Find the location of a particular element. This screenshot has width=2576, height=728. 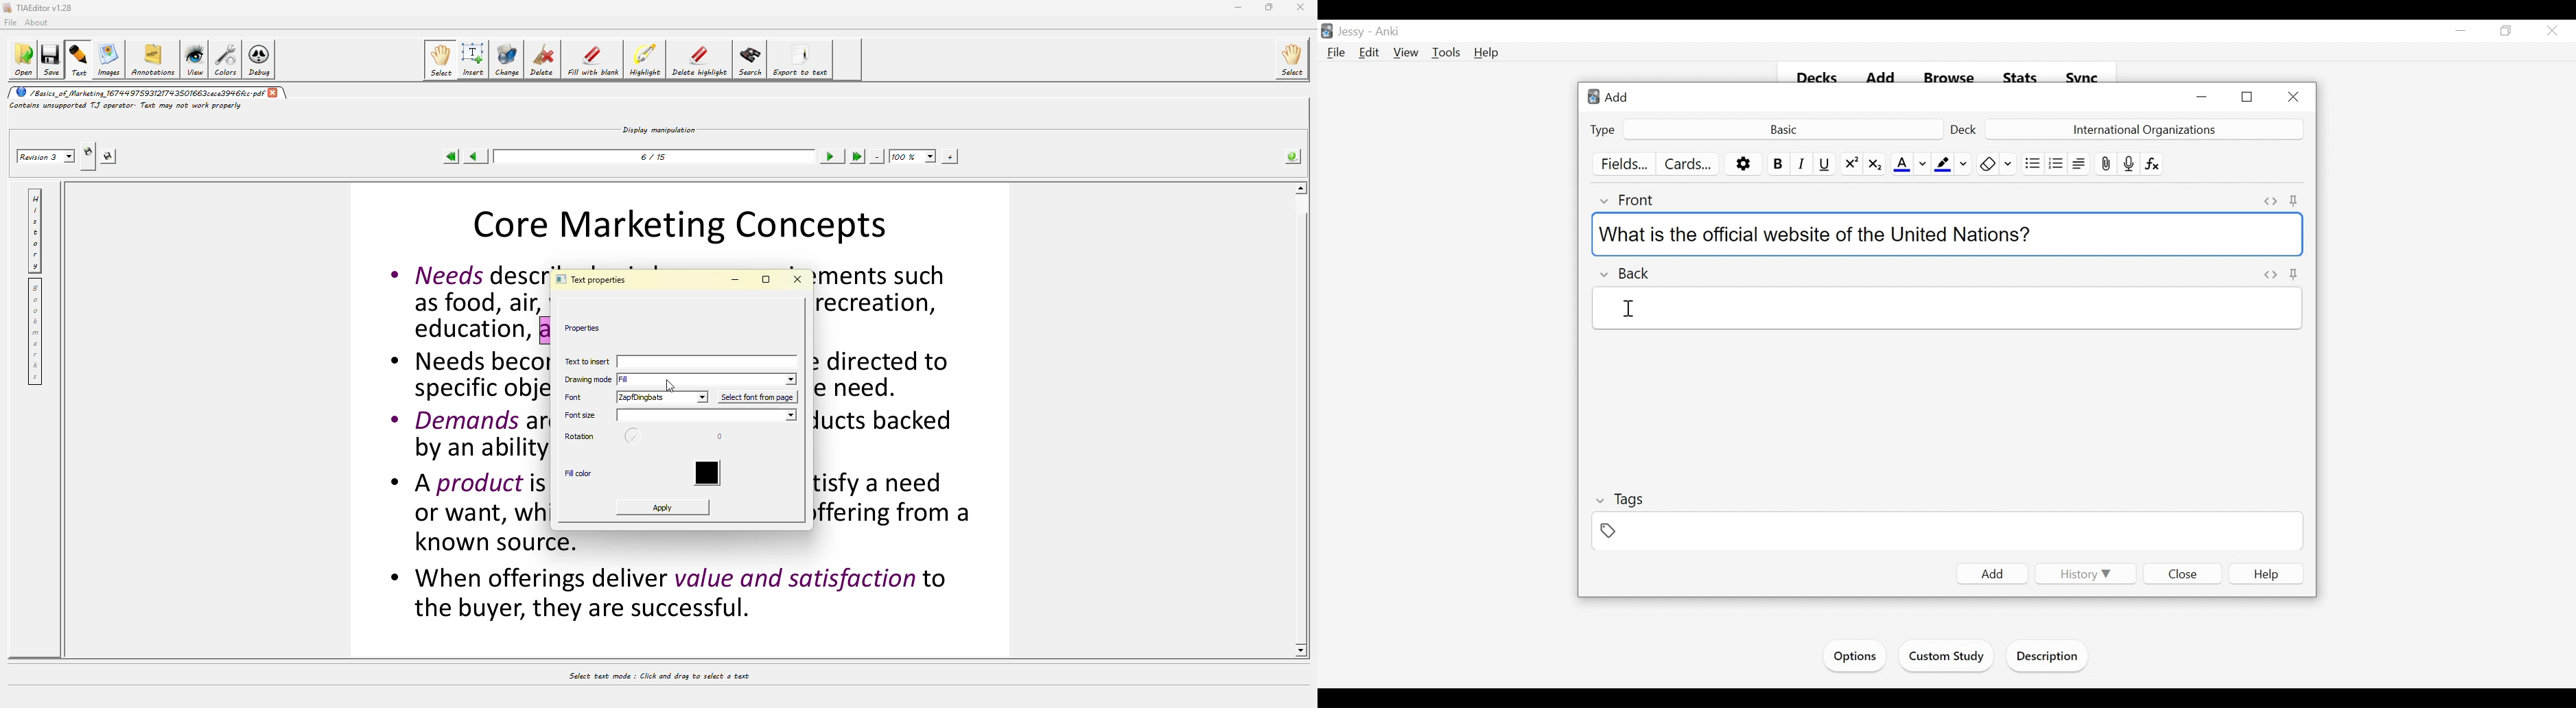

Superscript is located at coordinates (1850, 164).